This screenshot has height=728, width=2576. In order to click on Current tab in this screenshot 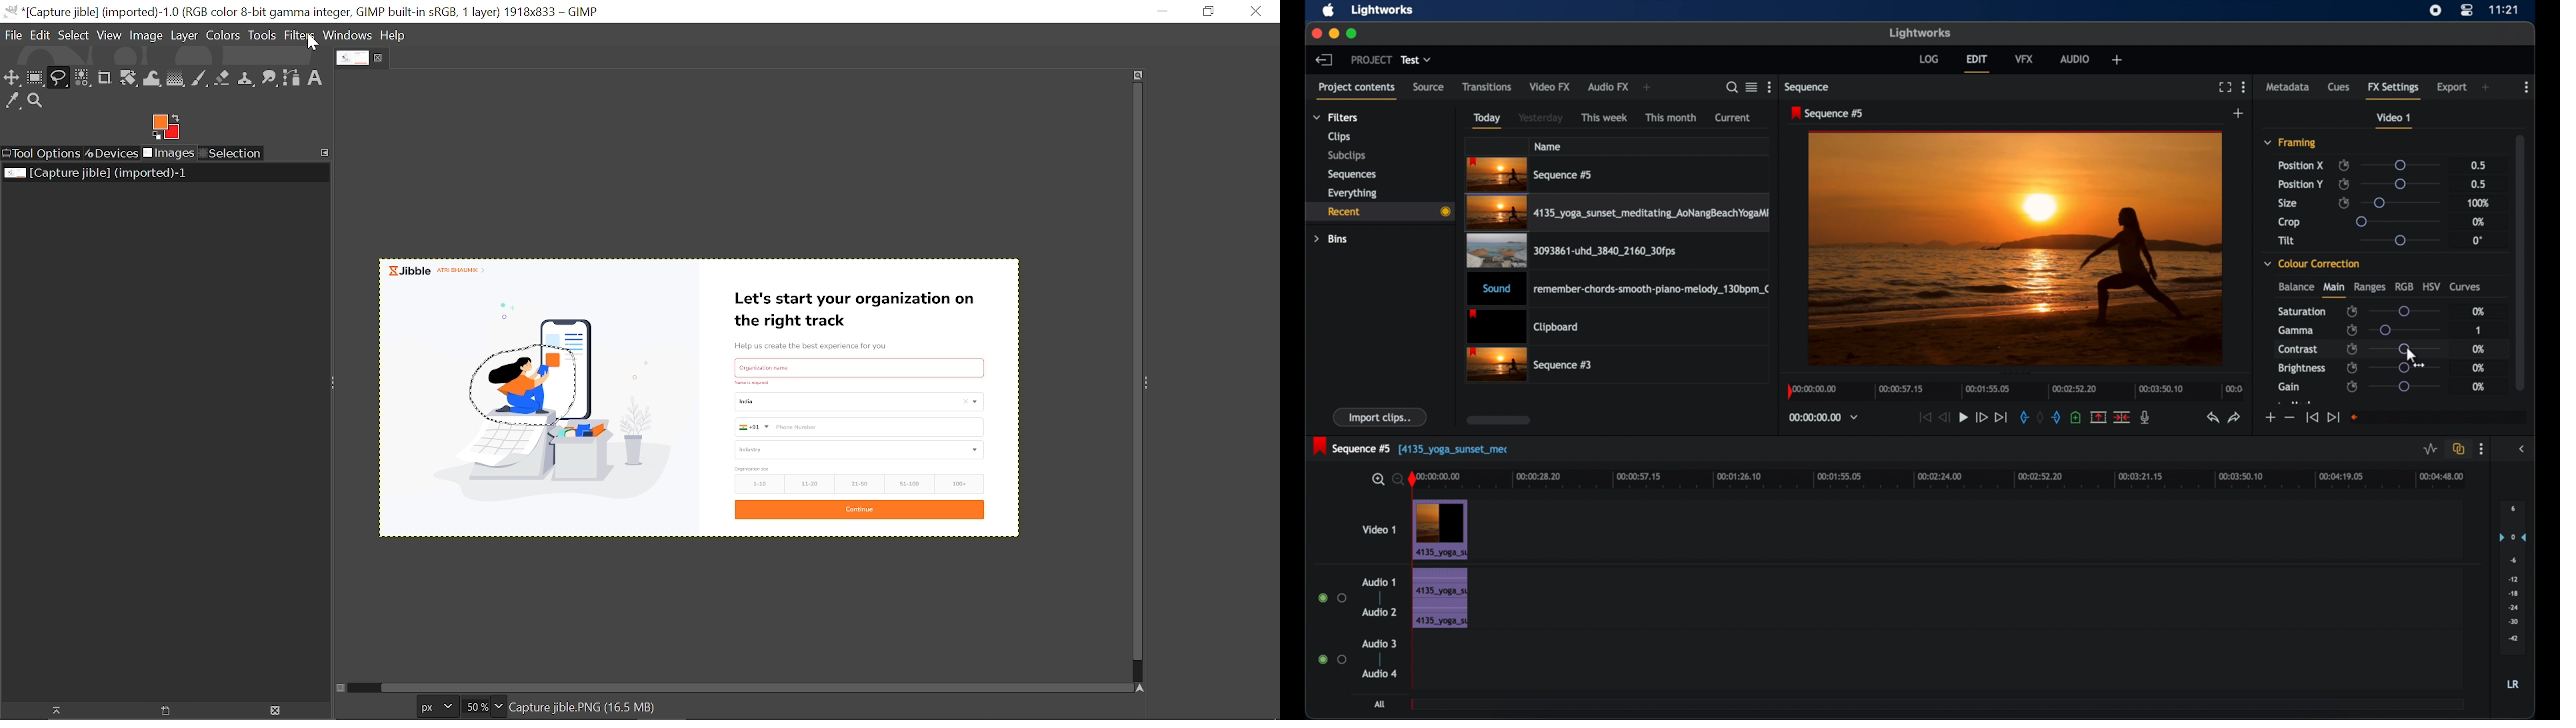, I will do `click(352, 58)`.